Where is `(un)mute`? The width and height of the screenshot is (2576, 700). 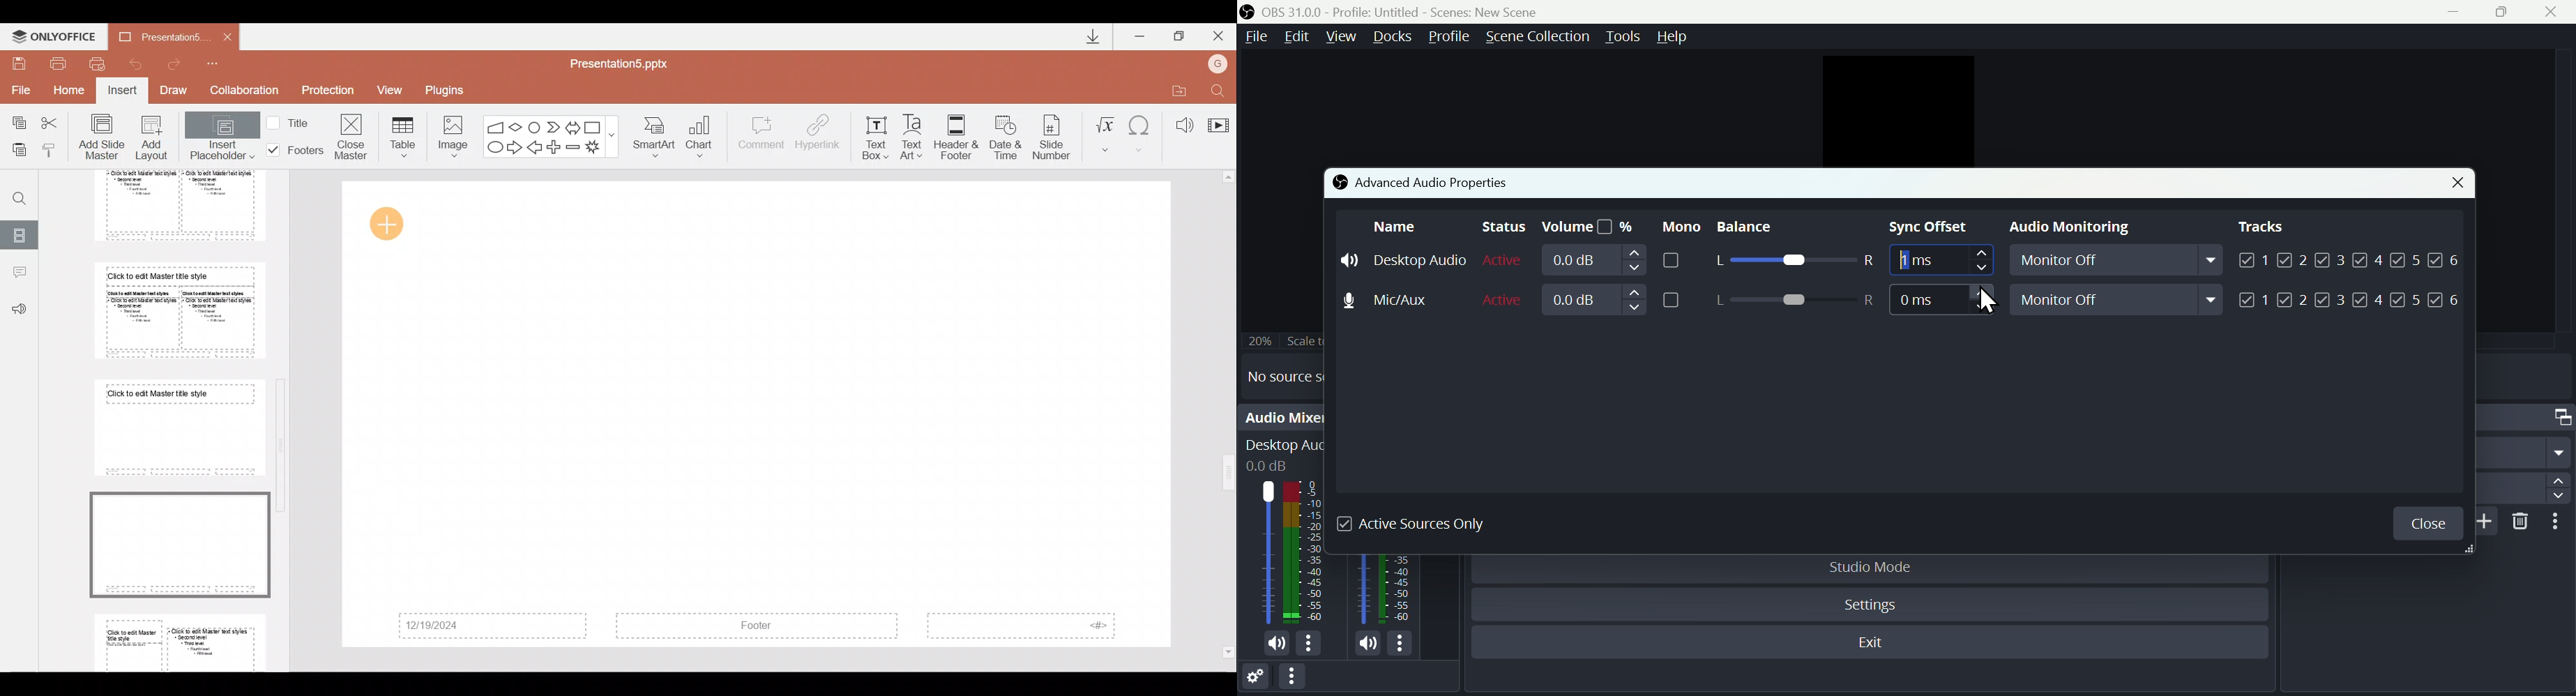
(un)mute is located at coordinates (1368, 644).